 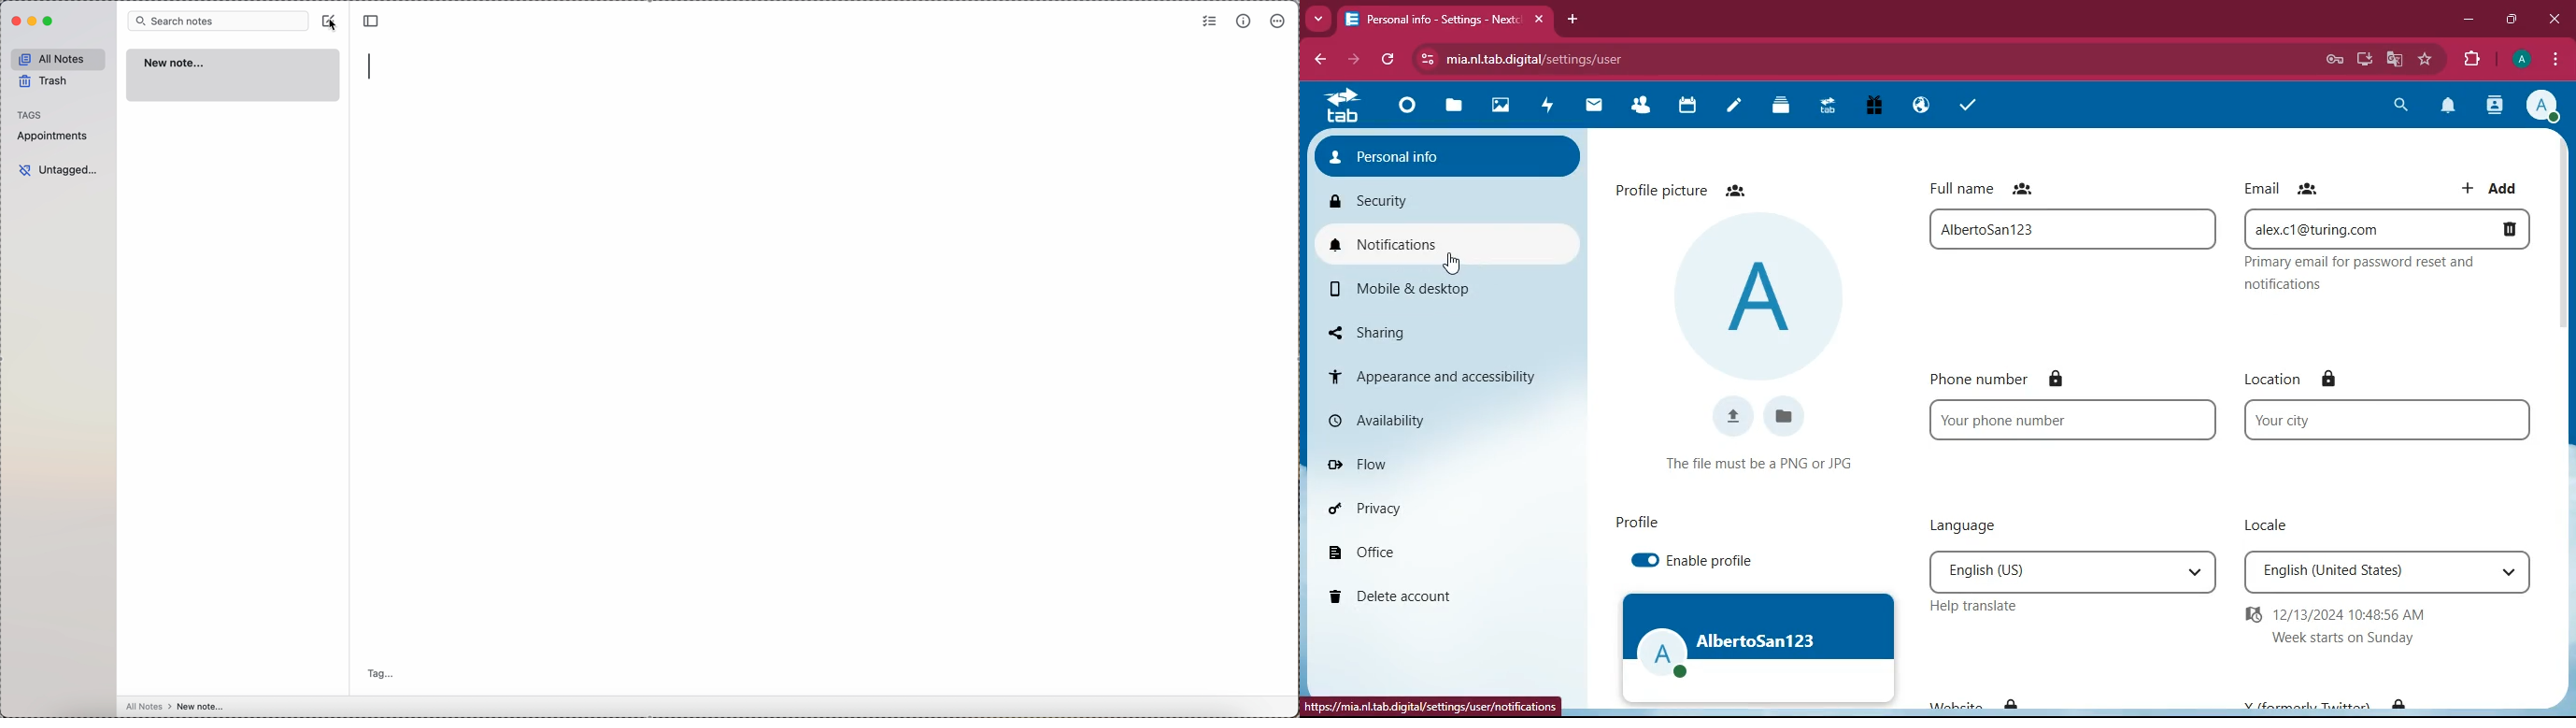 I want to click on 12/13/2024 10:48:56 AM, so click(x=2325, y=614).